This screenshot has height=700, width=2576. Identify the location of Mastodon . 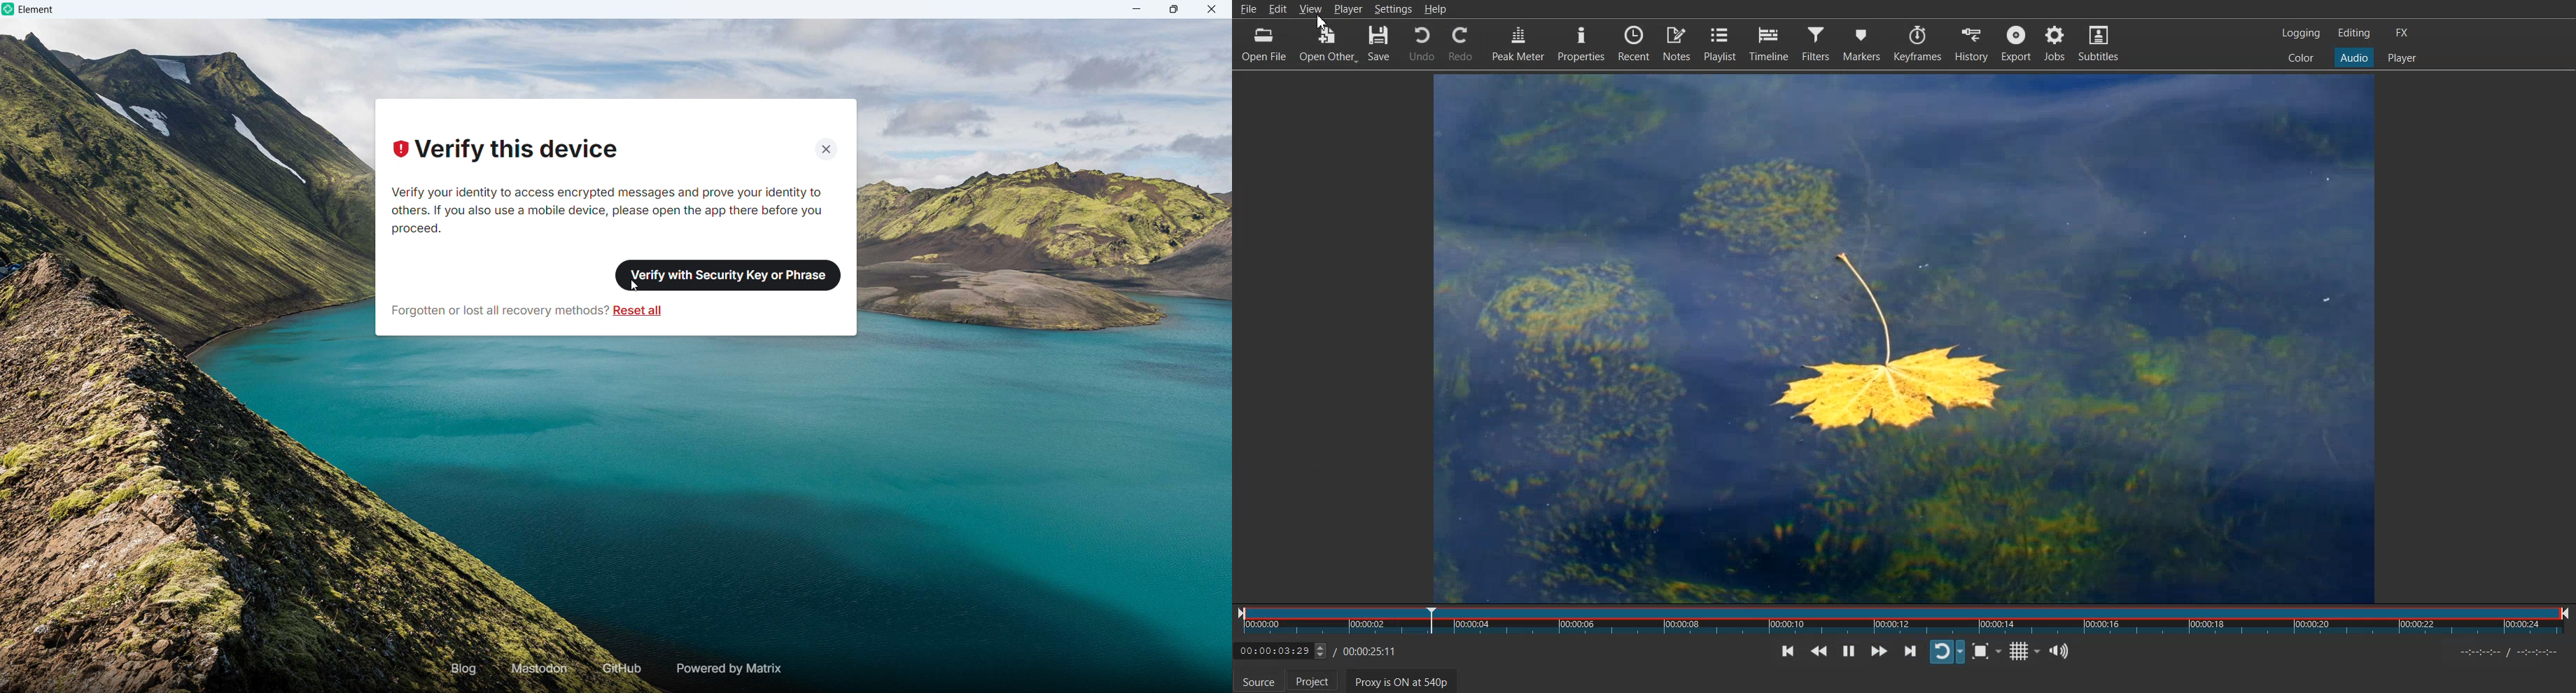
(540, 669).